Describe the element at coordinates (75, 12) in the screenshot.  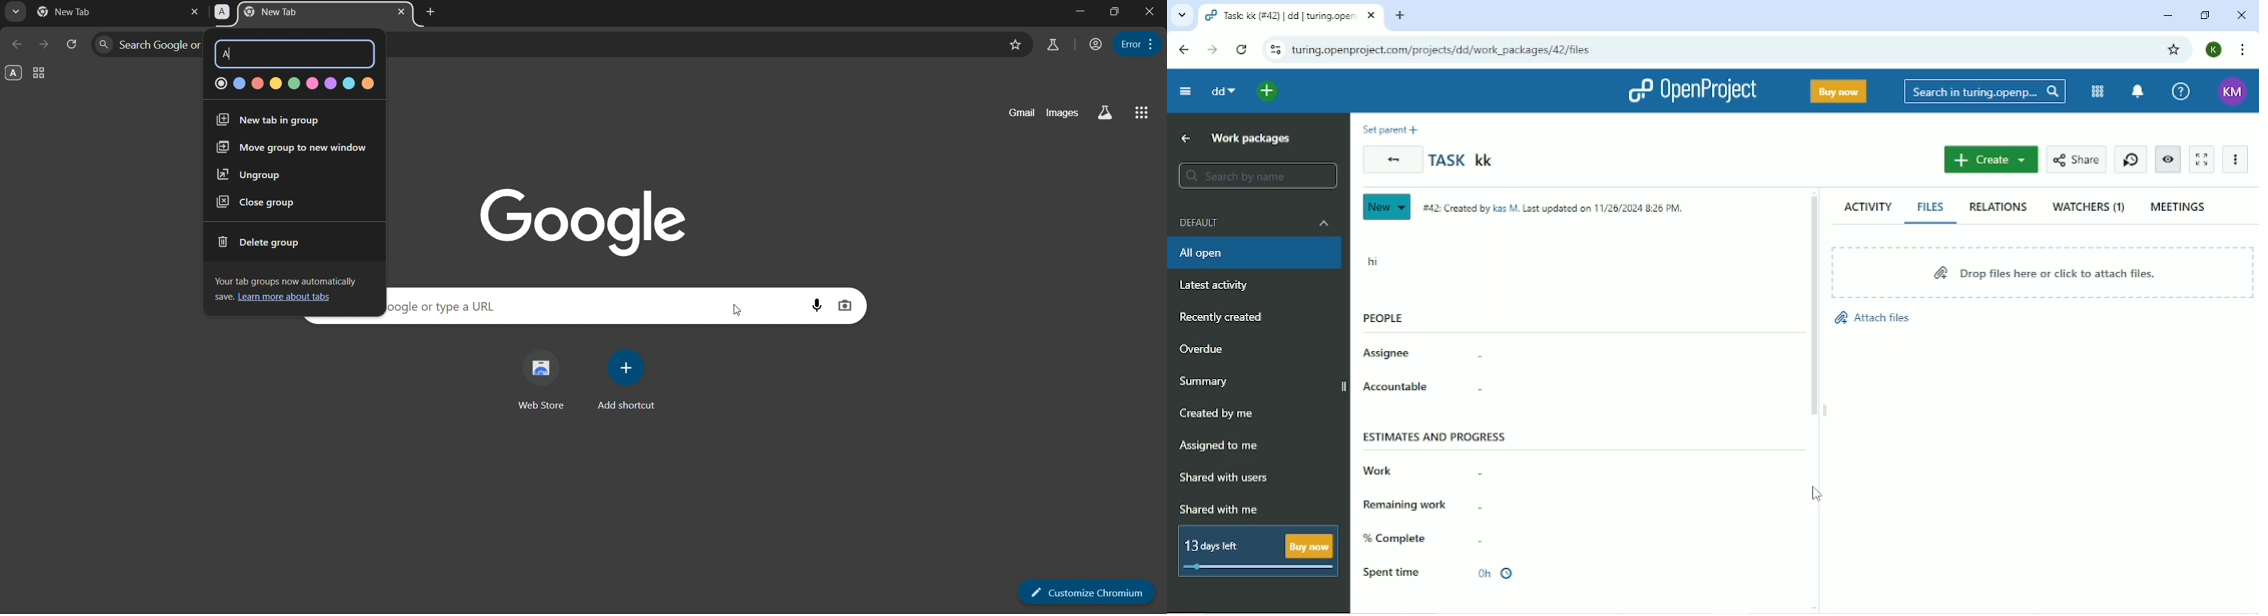
I see `current page` at that location.